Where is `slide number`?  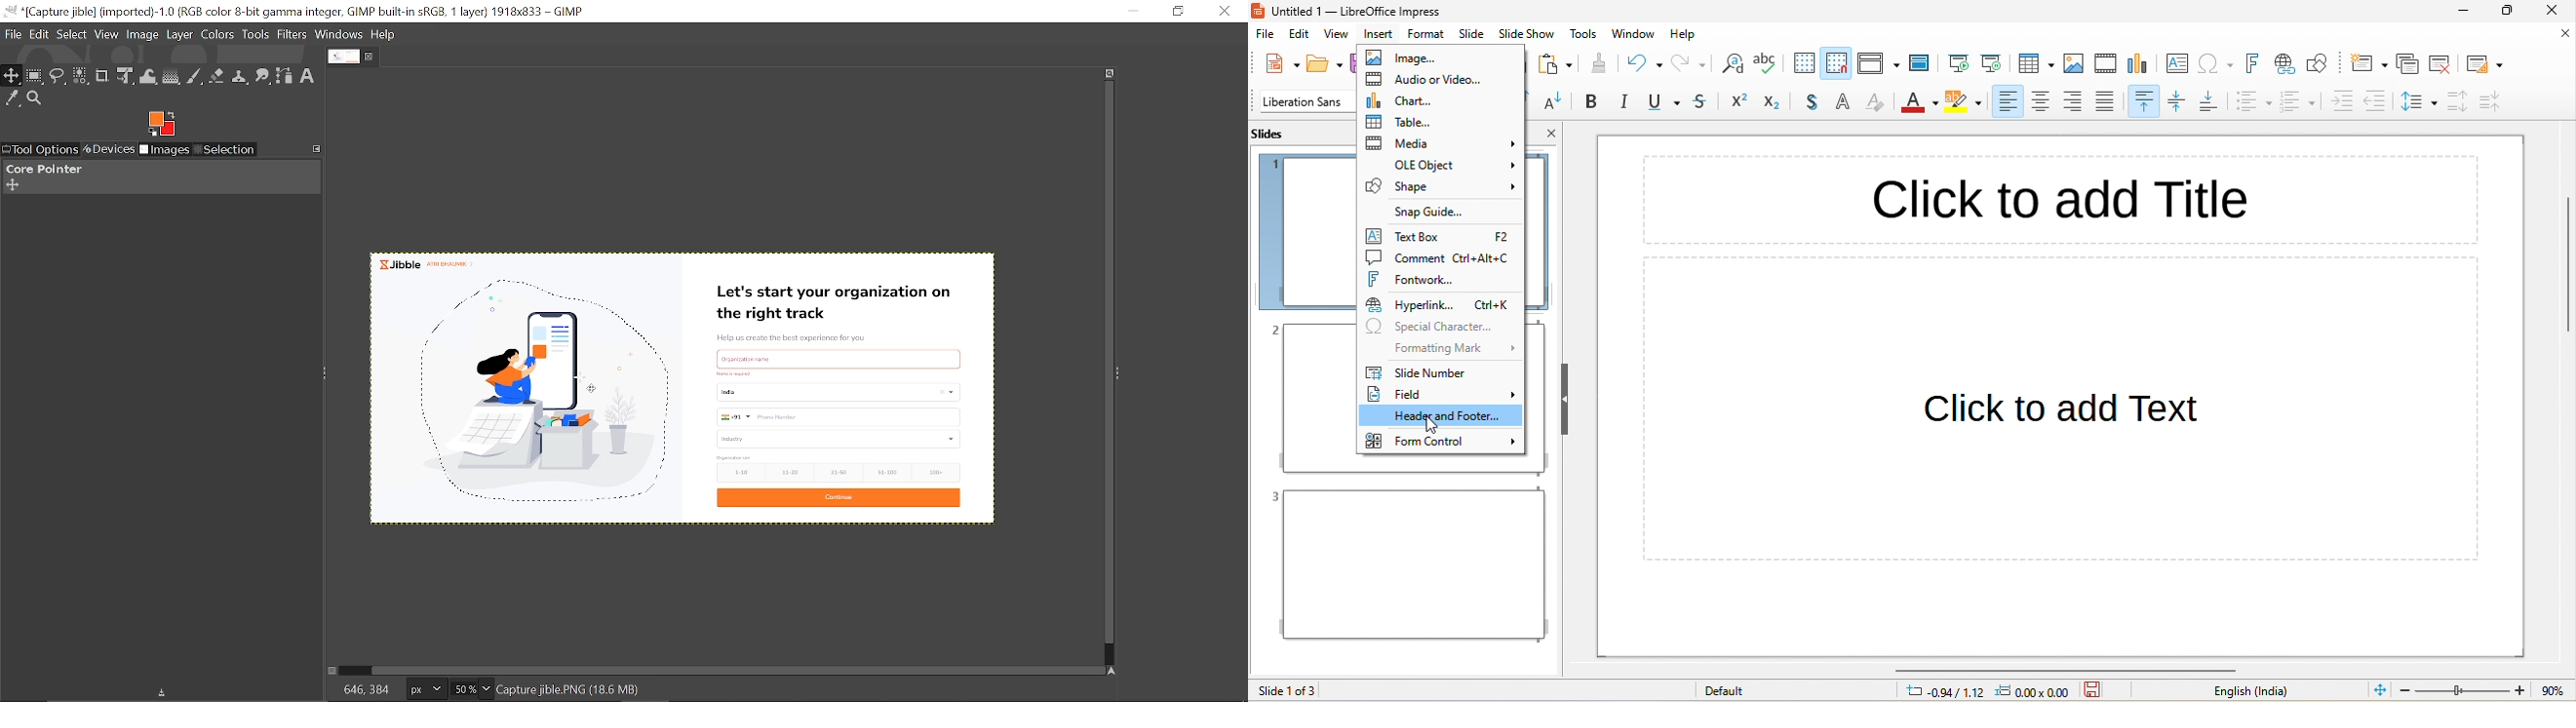
slide number is located at coordinates (1420, 372).